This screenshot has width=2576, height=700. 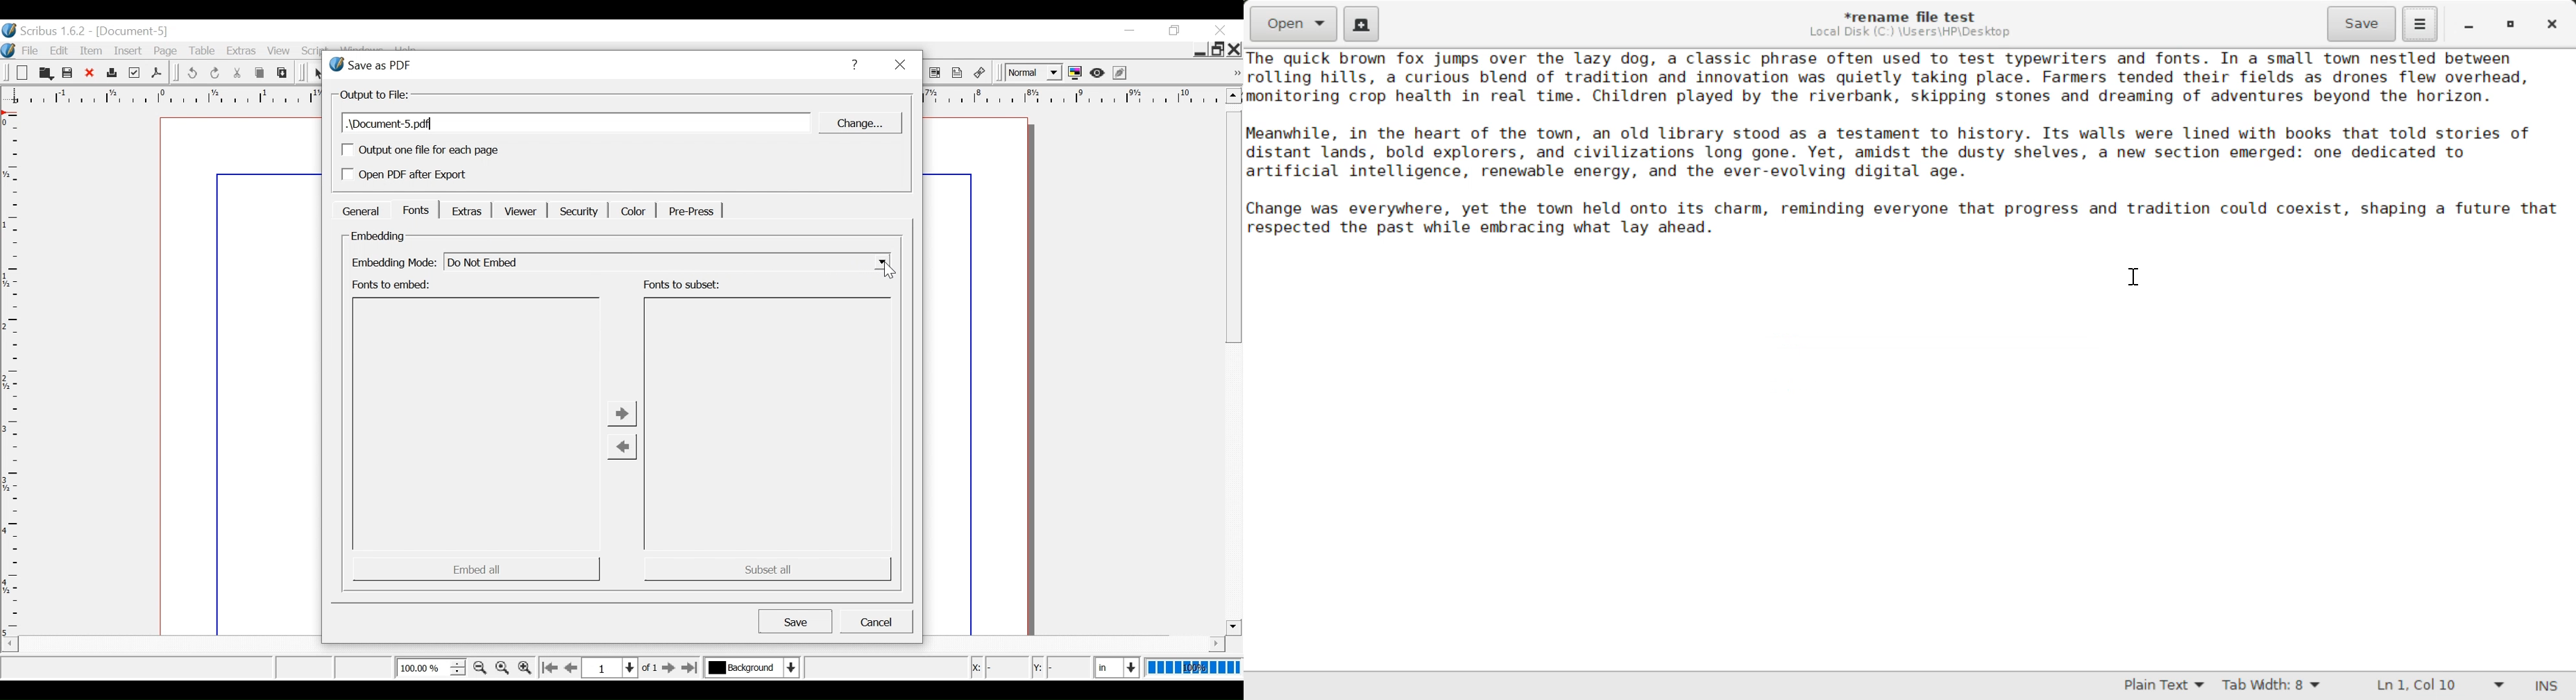 What do you see at coordinates (632, 210) in the screenshot?
I see `Color` at bounding box center [632, 210].